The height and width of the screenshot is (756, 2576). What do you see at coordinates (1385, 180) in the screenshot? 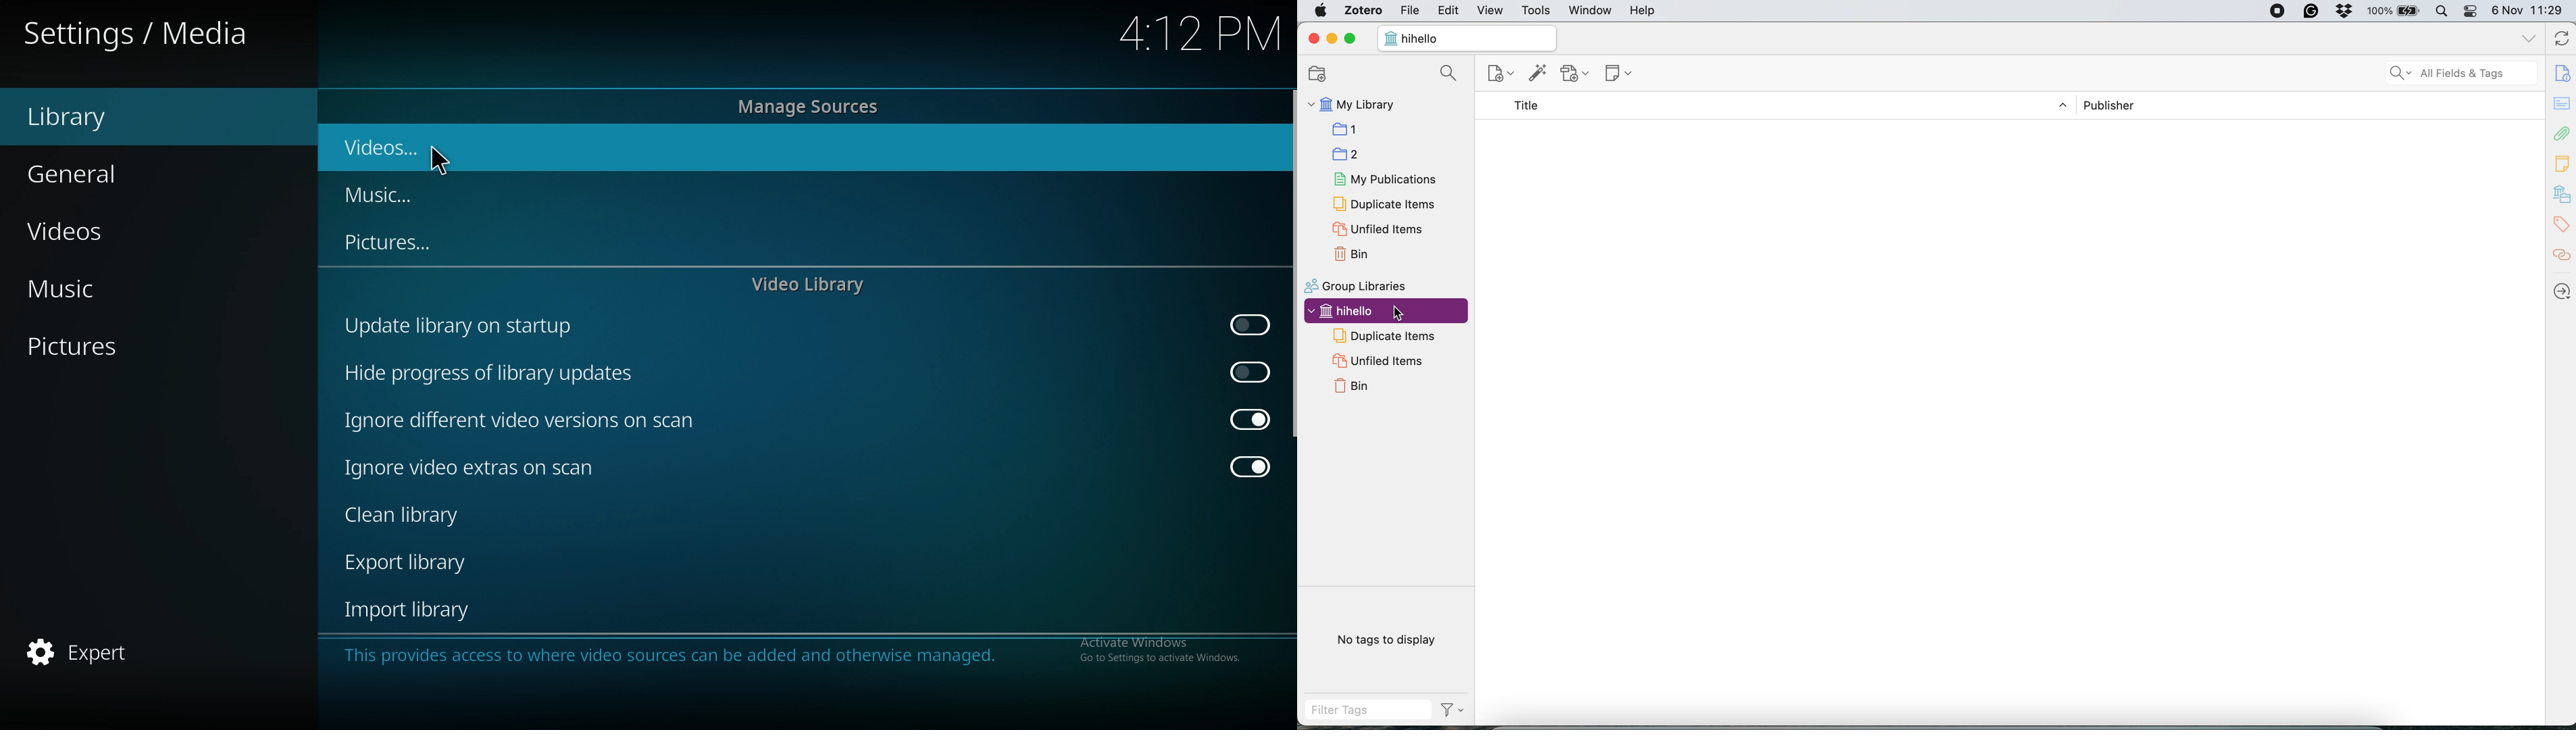
I see `my publications` at bounding box center [1385, 180].